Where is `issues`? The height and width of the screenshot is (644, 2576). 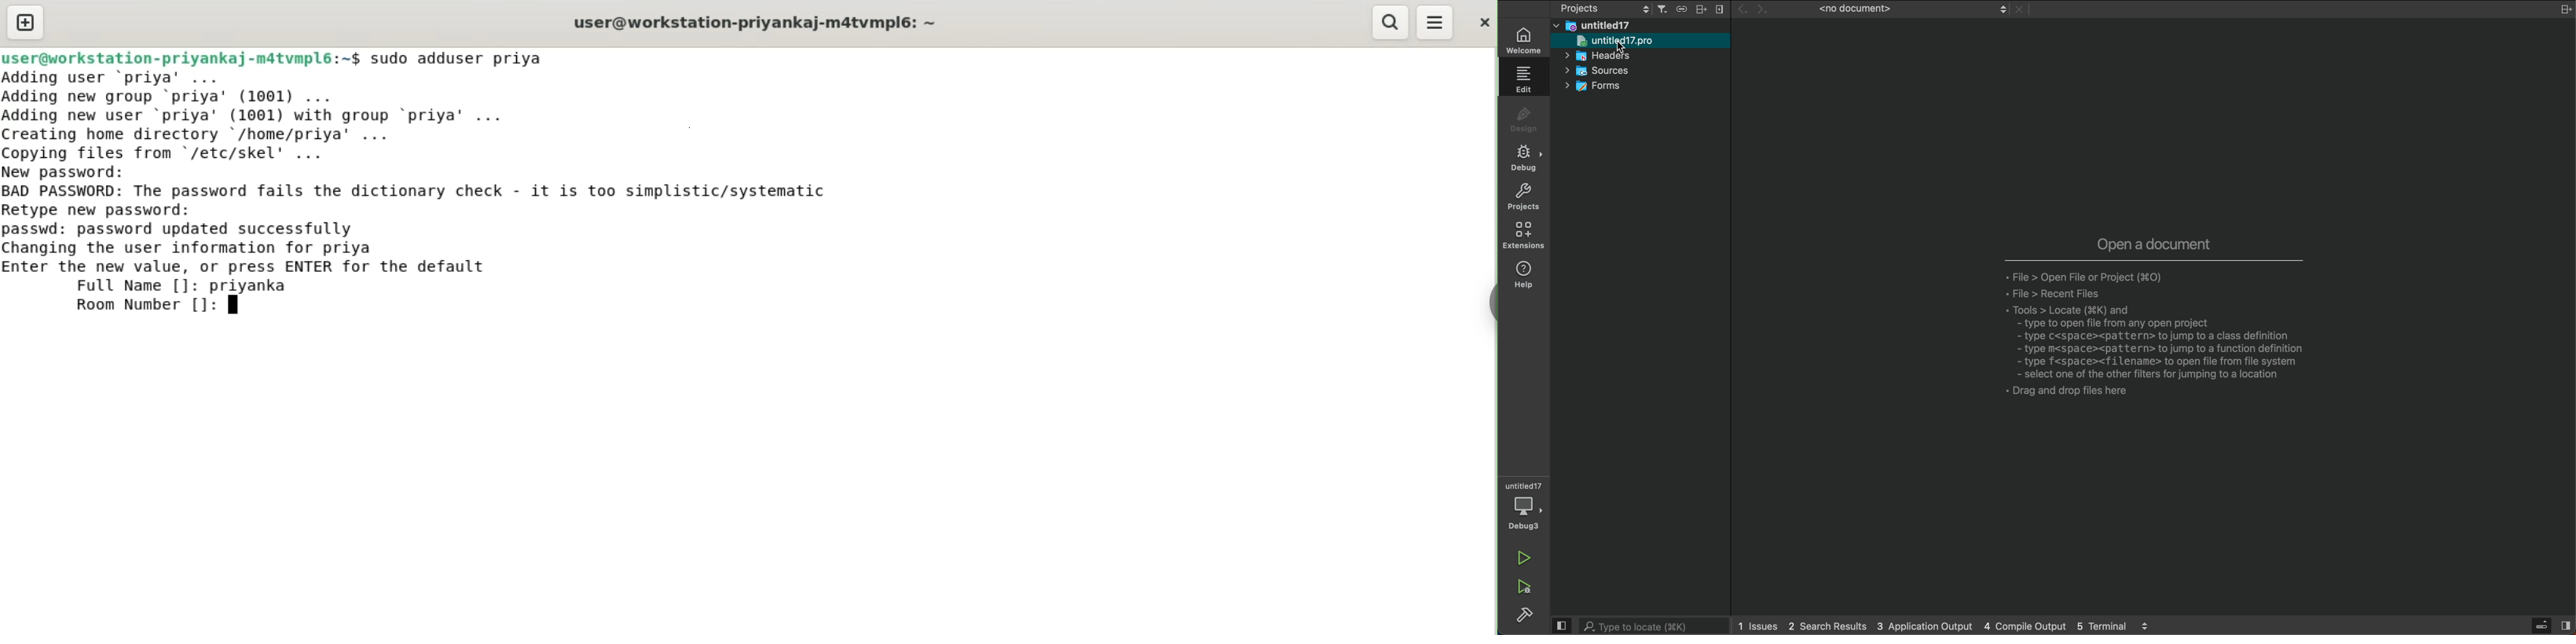
issues is located at coordinates (1759, 625).